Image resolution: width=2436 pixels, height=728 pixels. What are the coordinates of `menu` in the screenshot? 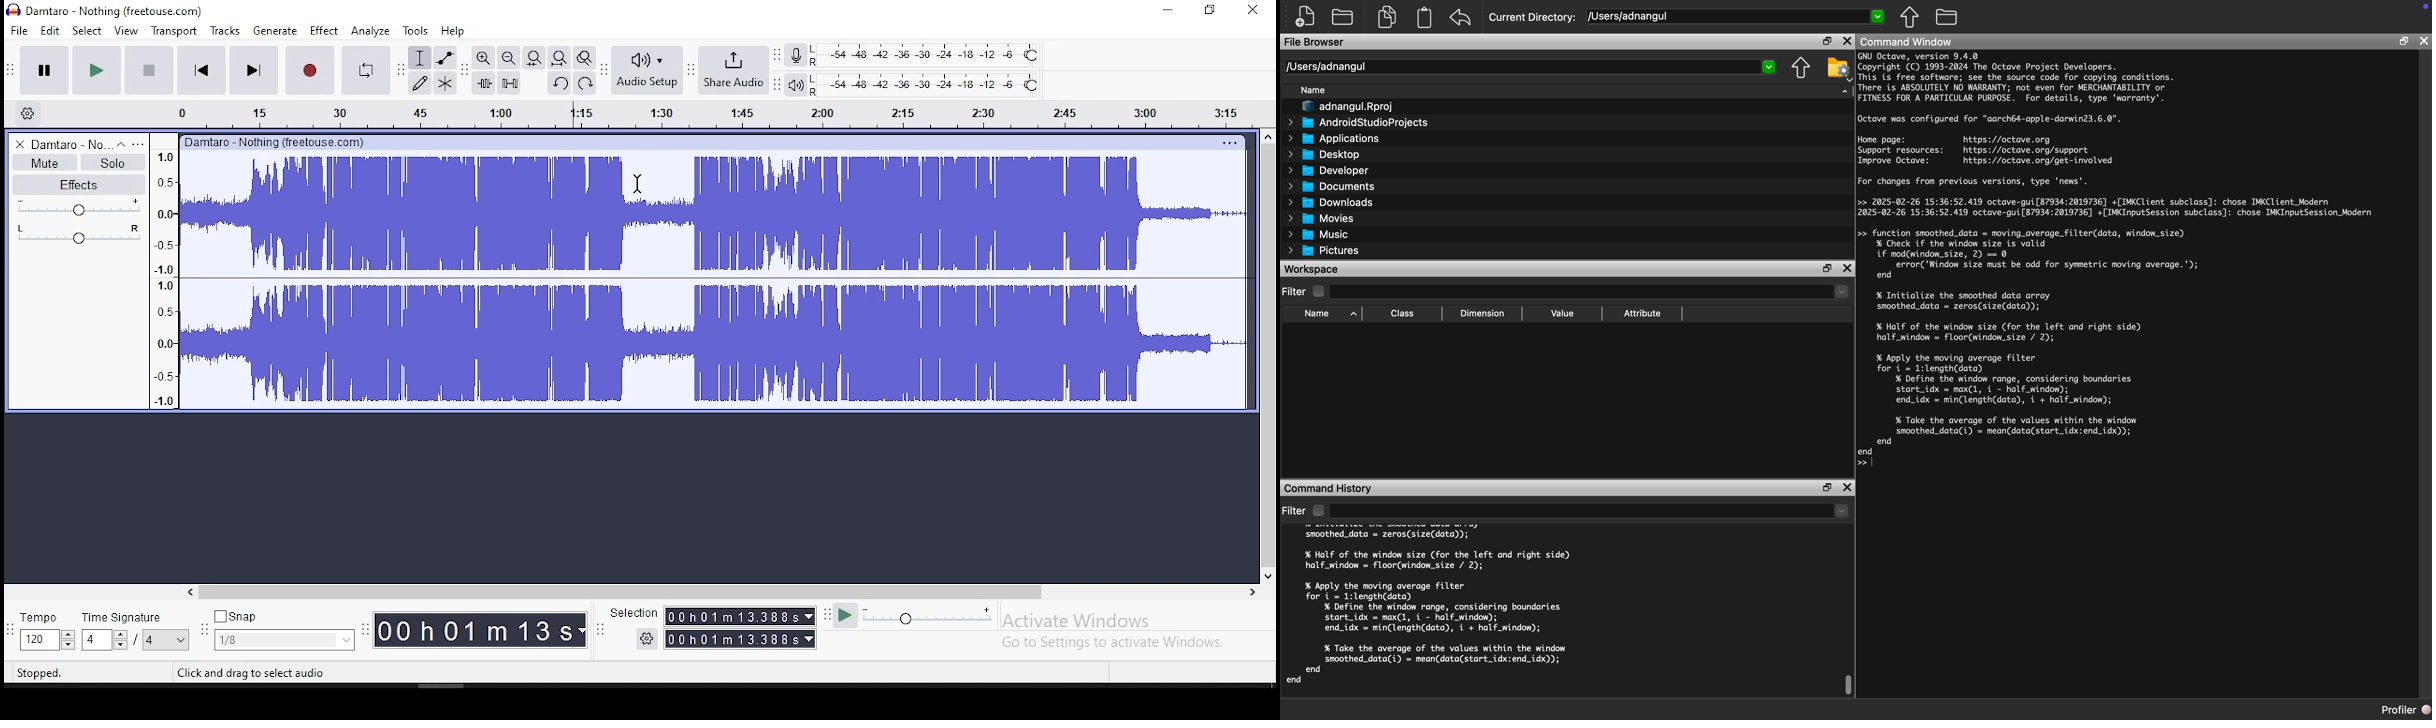 It's located at (167, 639).